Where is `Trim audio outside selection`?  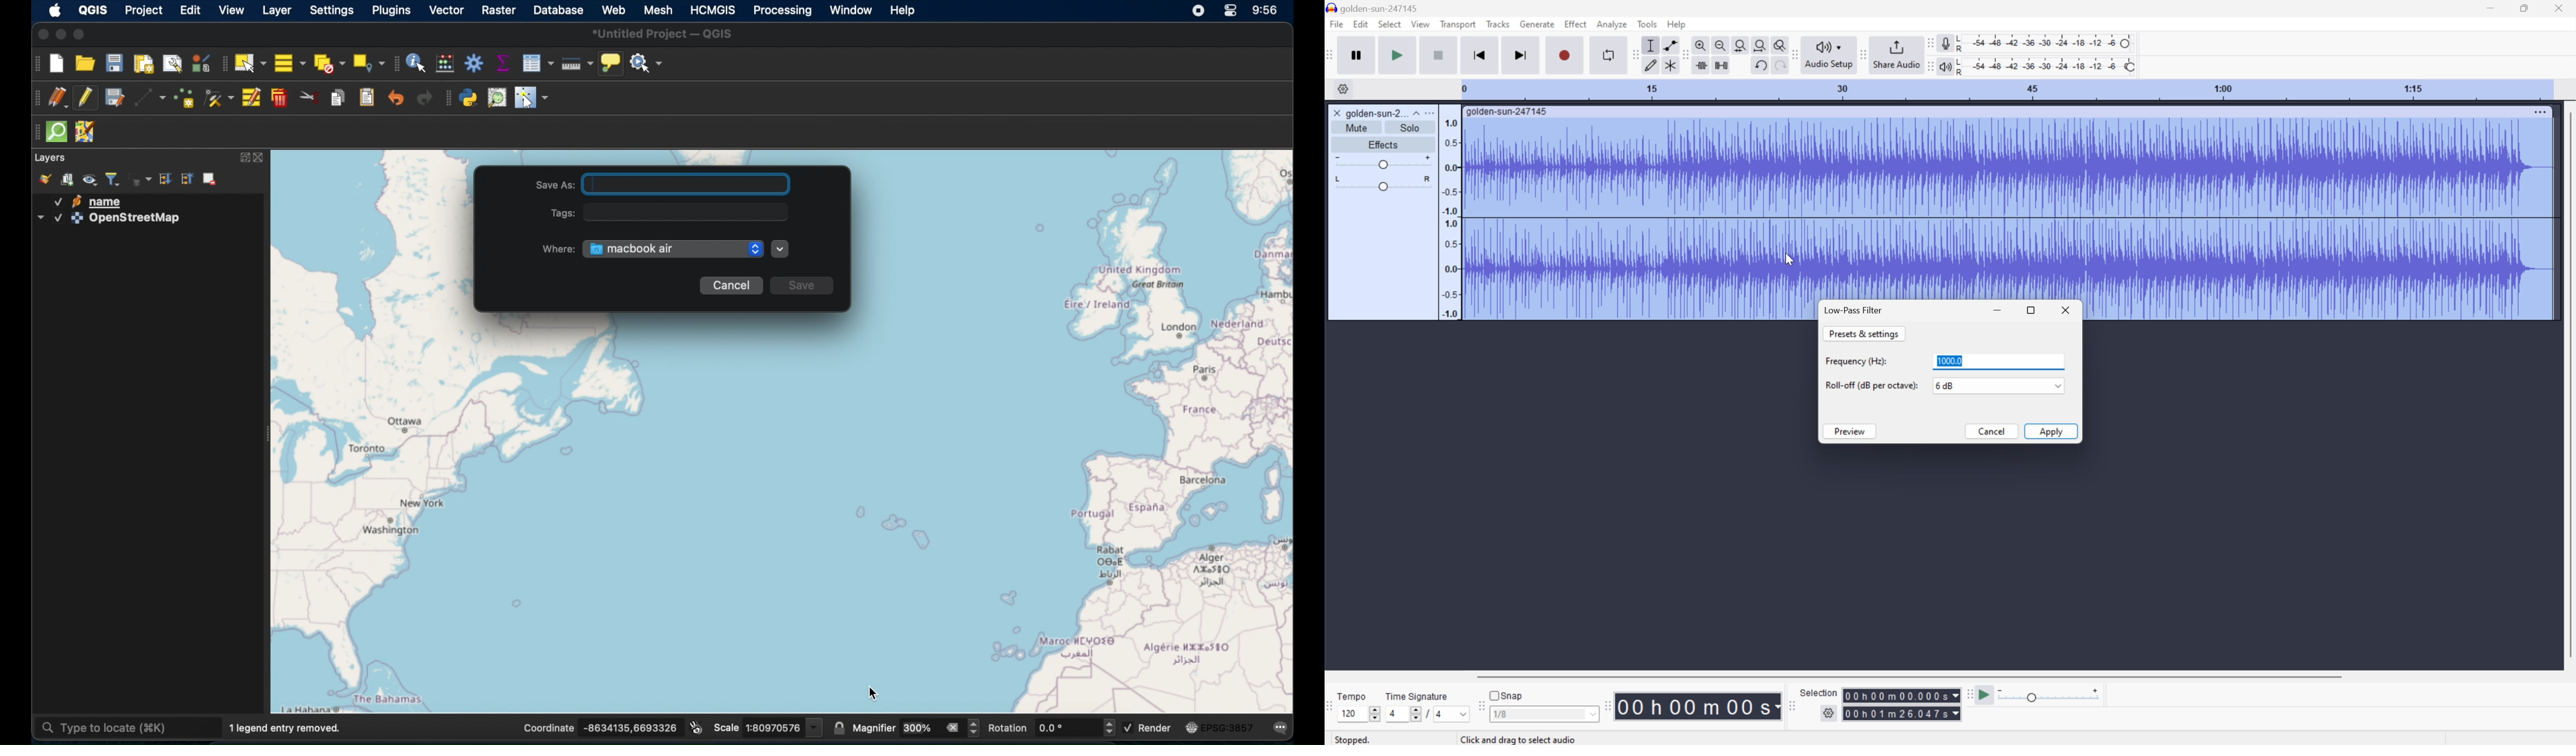
Trim audio outside selection is located at coordinates (1703, 66).